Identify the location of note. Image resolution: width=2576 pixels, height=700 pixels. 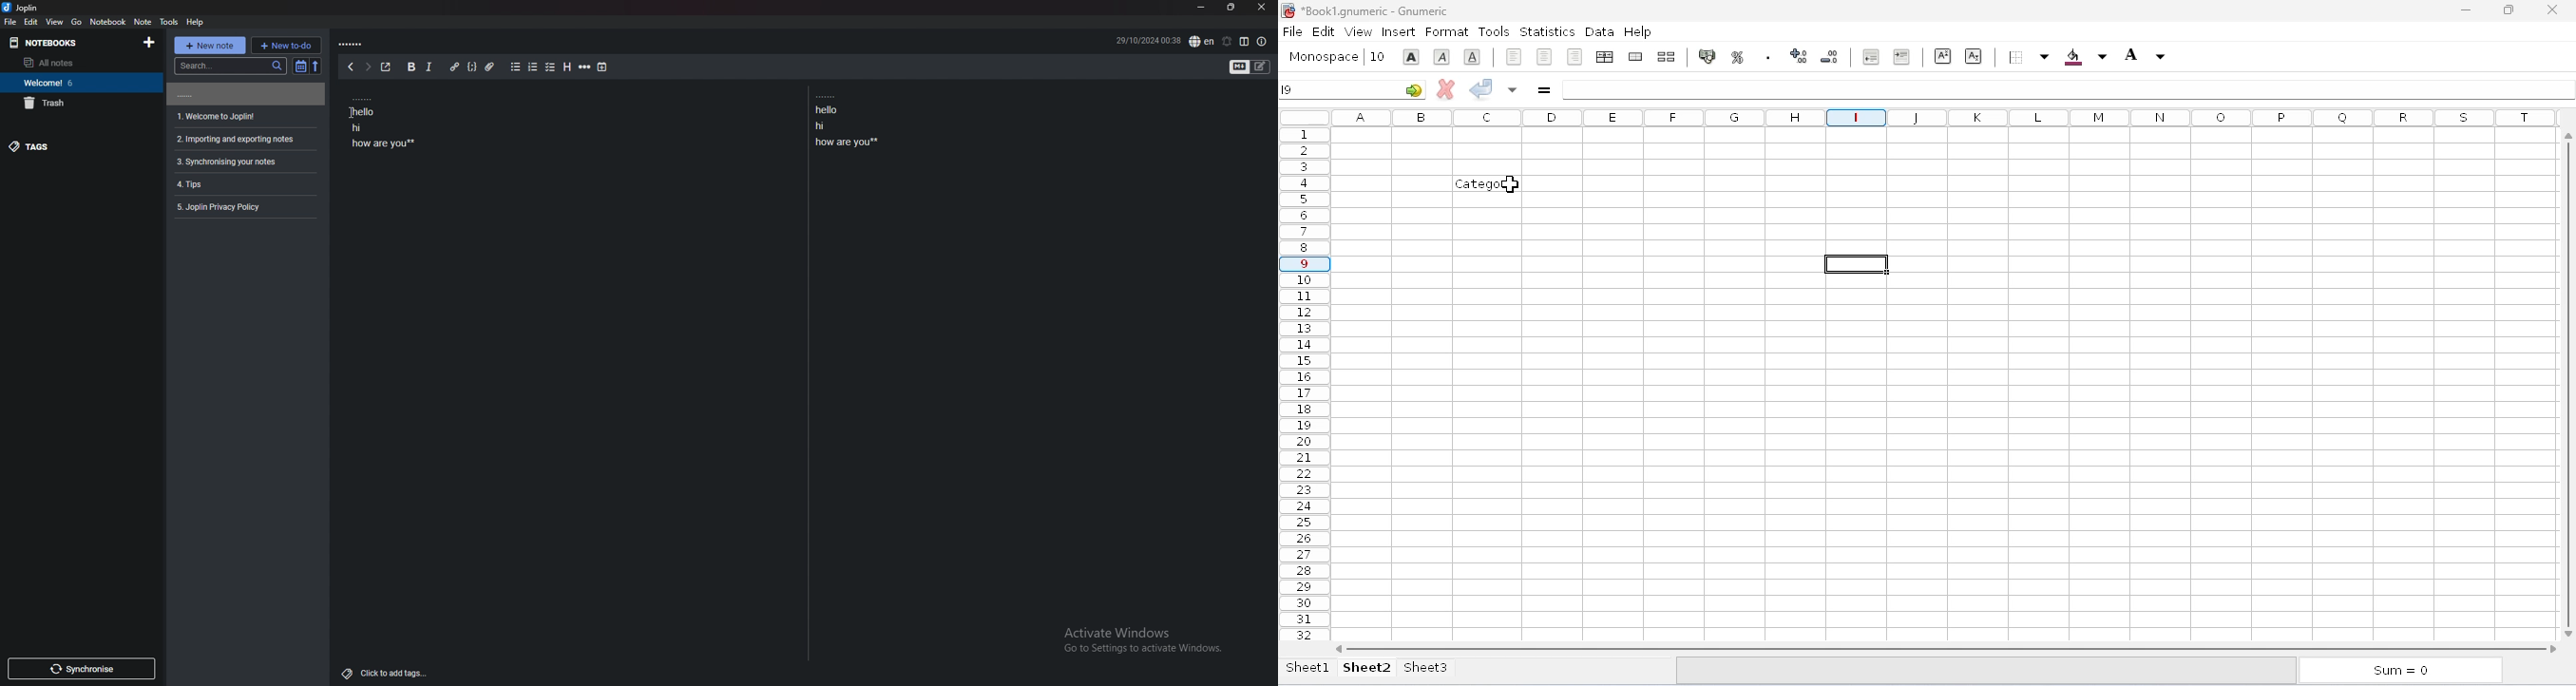
(244, 94).